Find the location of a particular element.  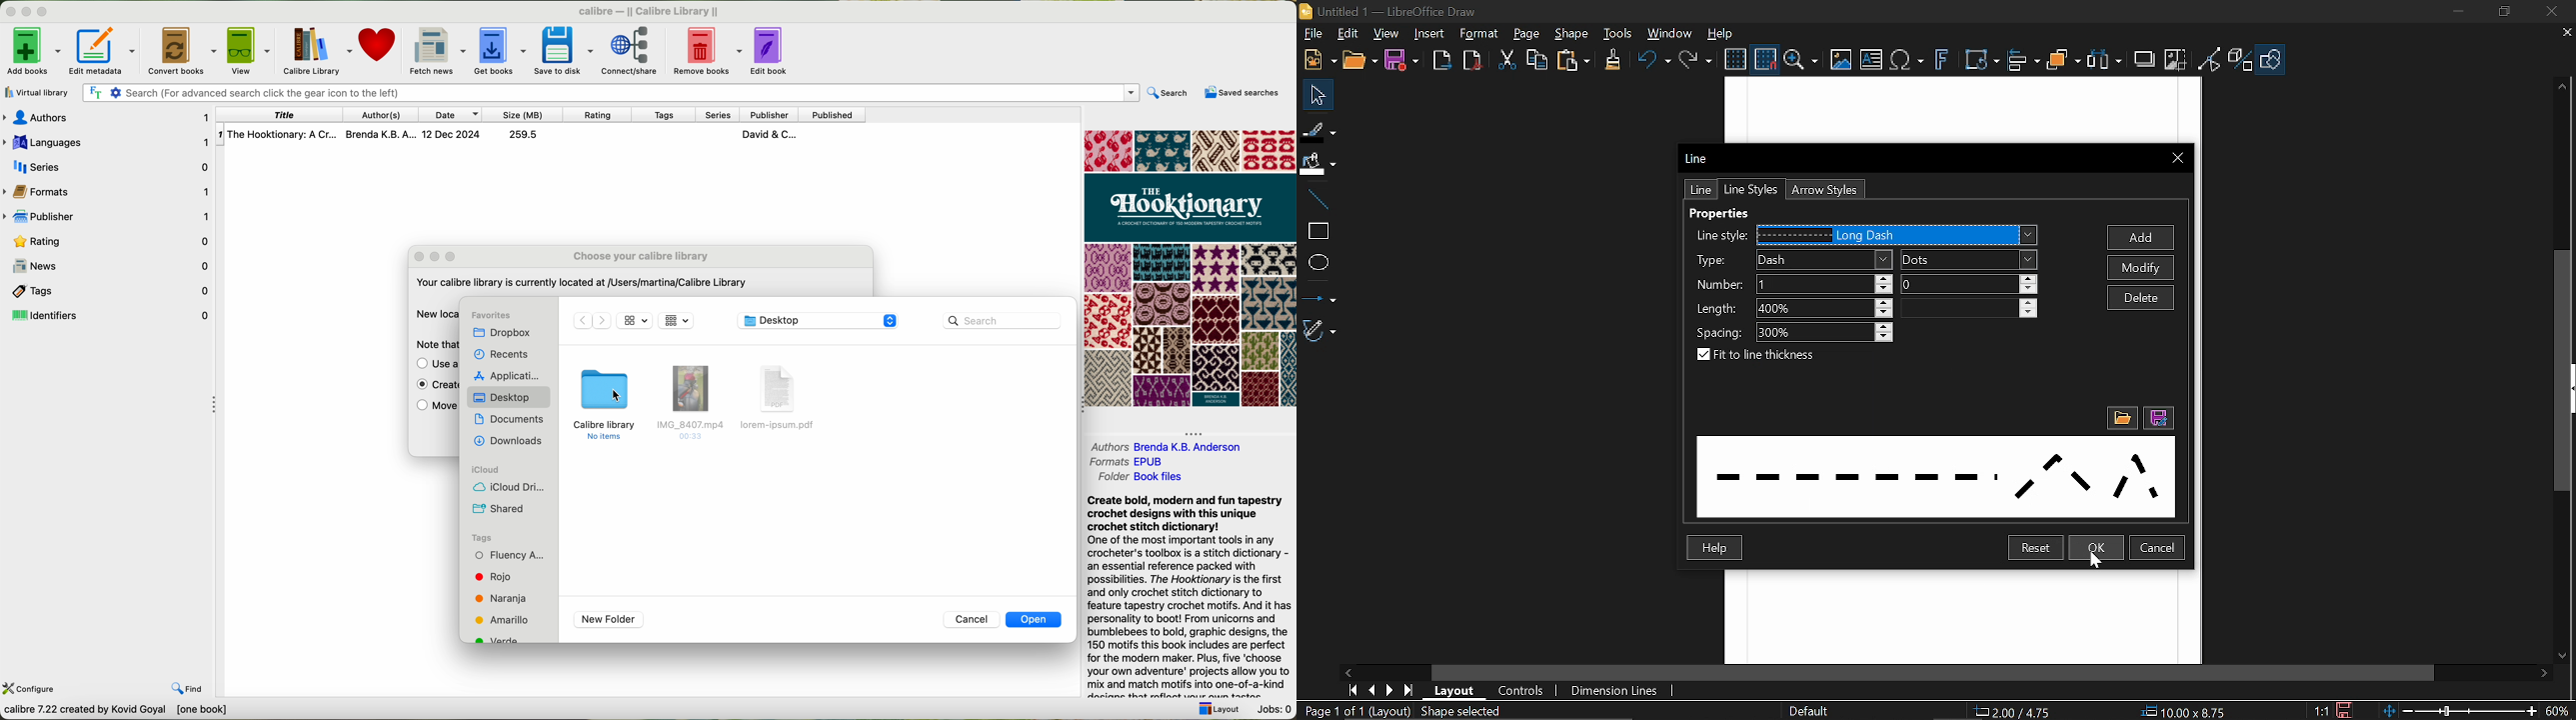

Tools is located at coordinates (1618, 33).